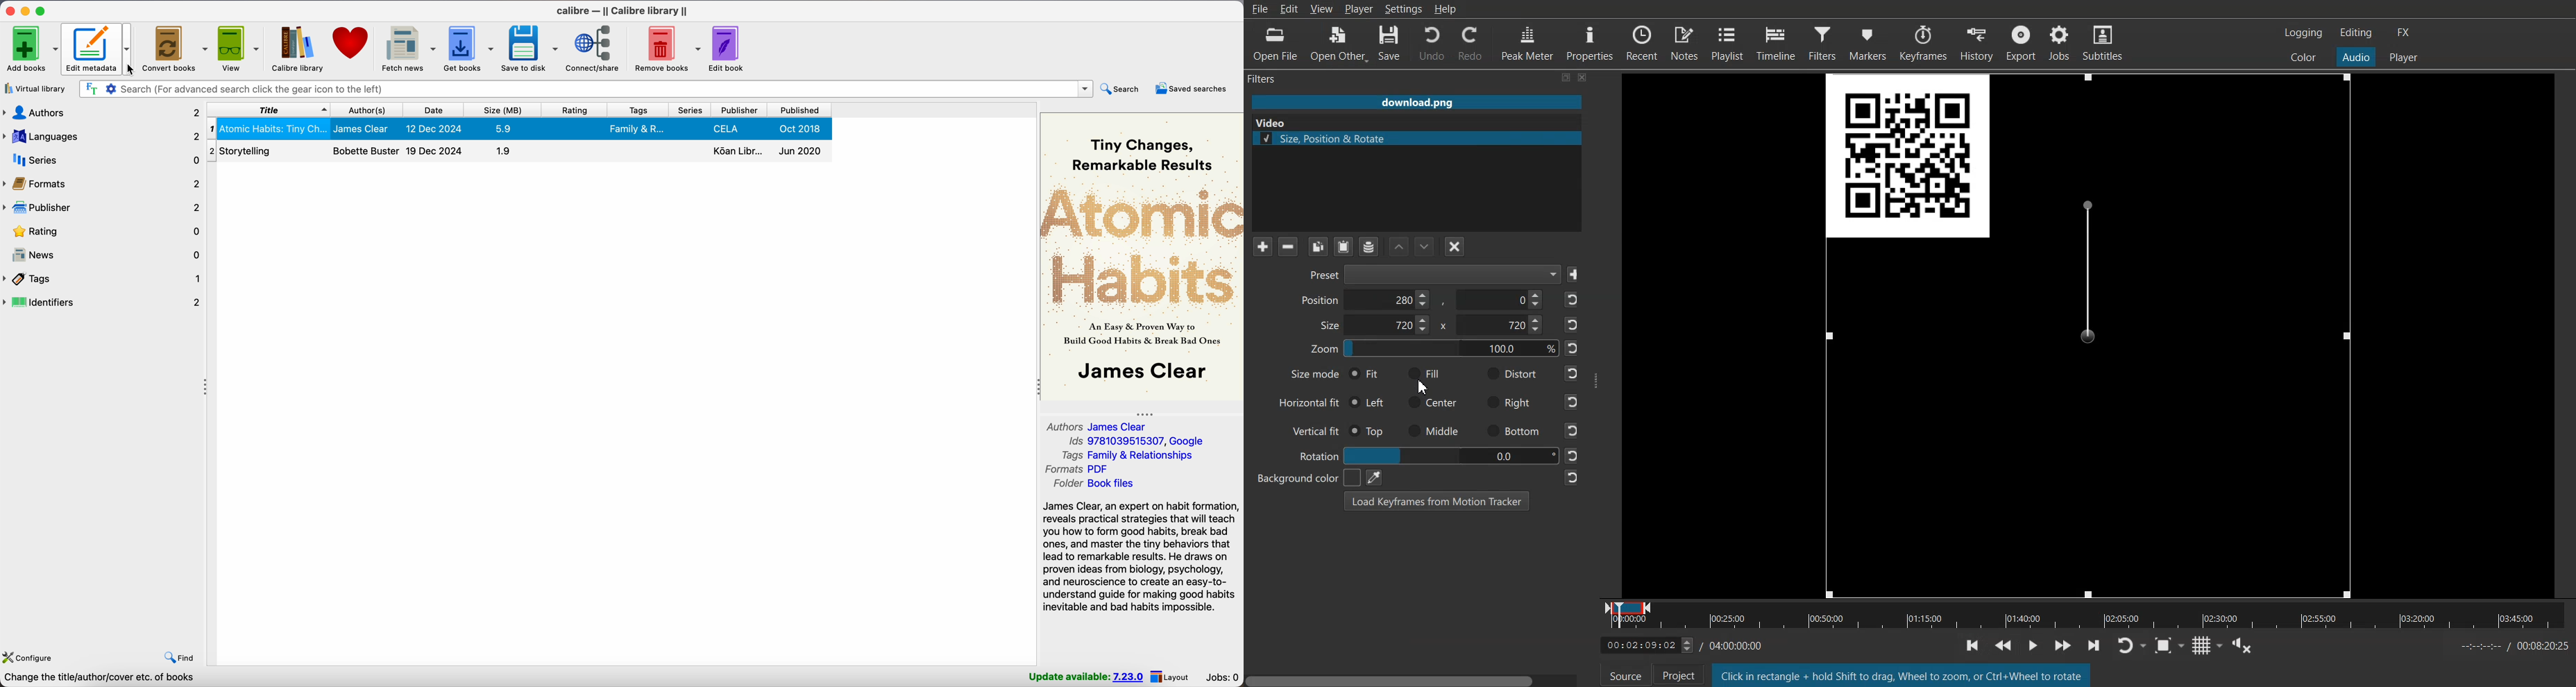  Describe the element at coordinates (1434, 351) in the screenshot. I see `Zoom Adjuster` at that location.